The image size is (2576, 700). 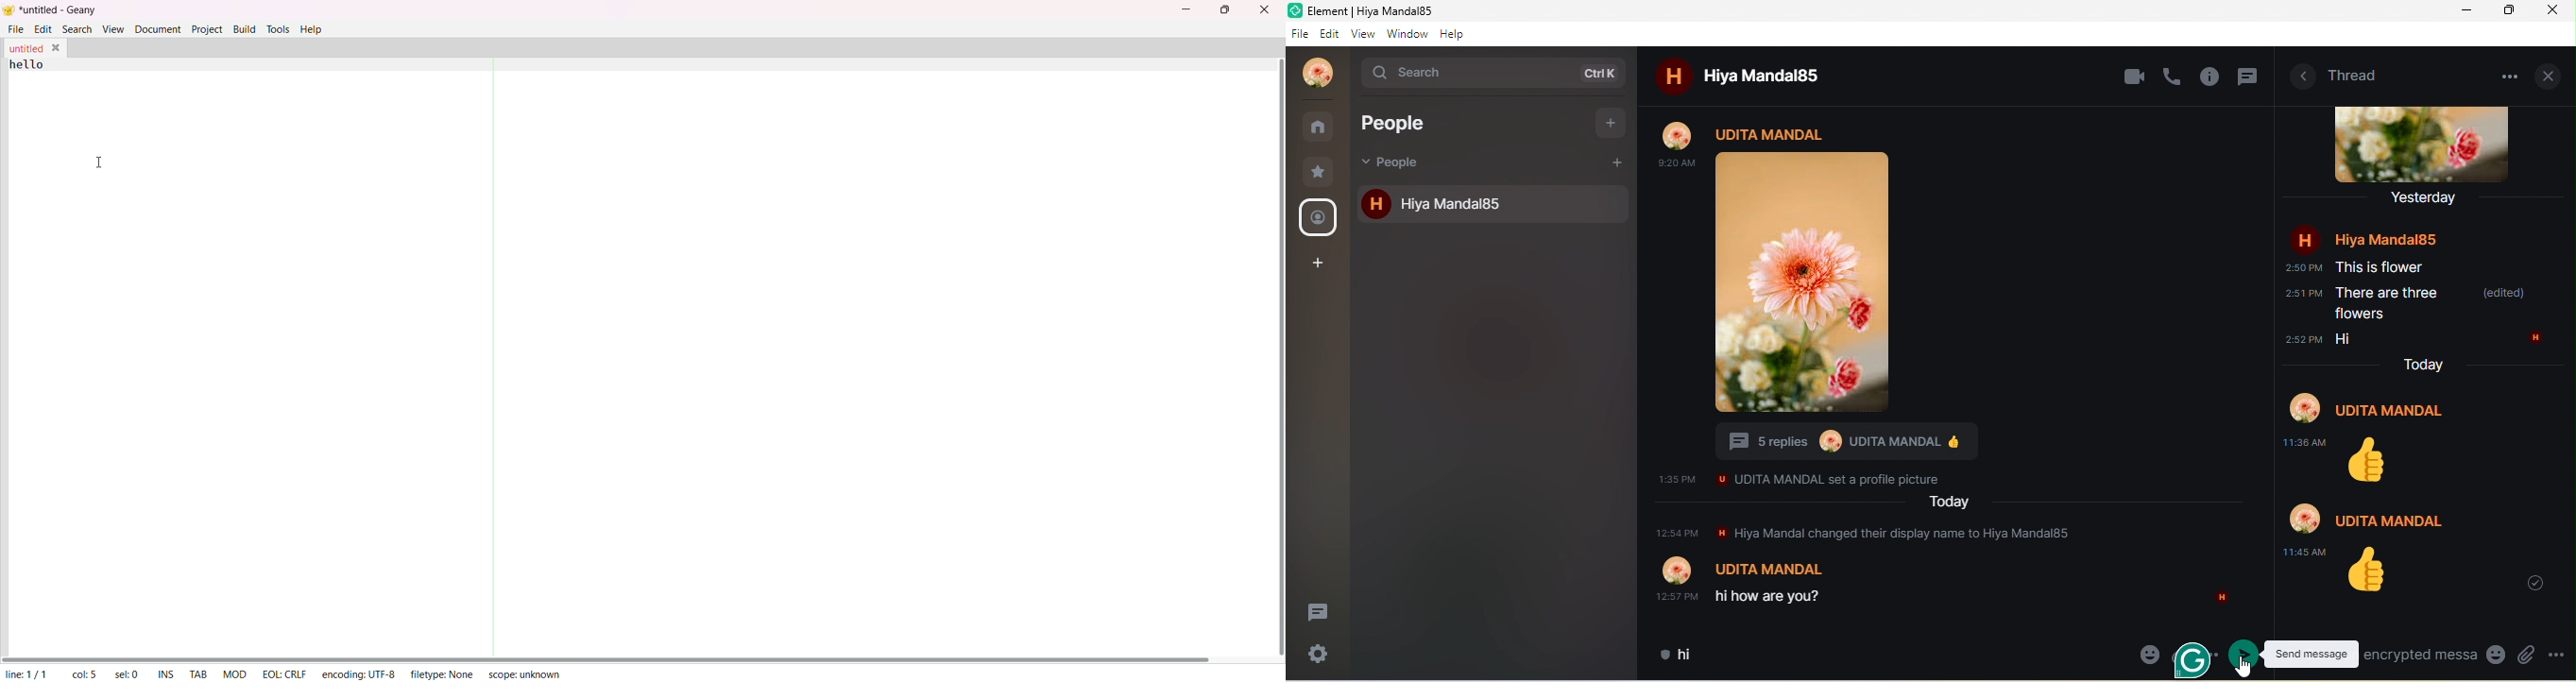 I want to click on 5 replies, so click(x=1767, y=442).